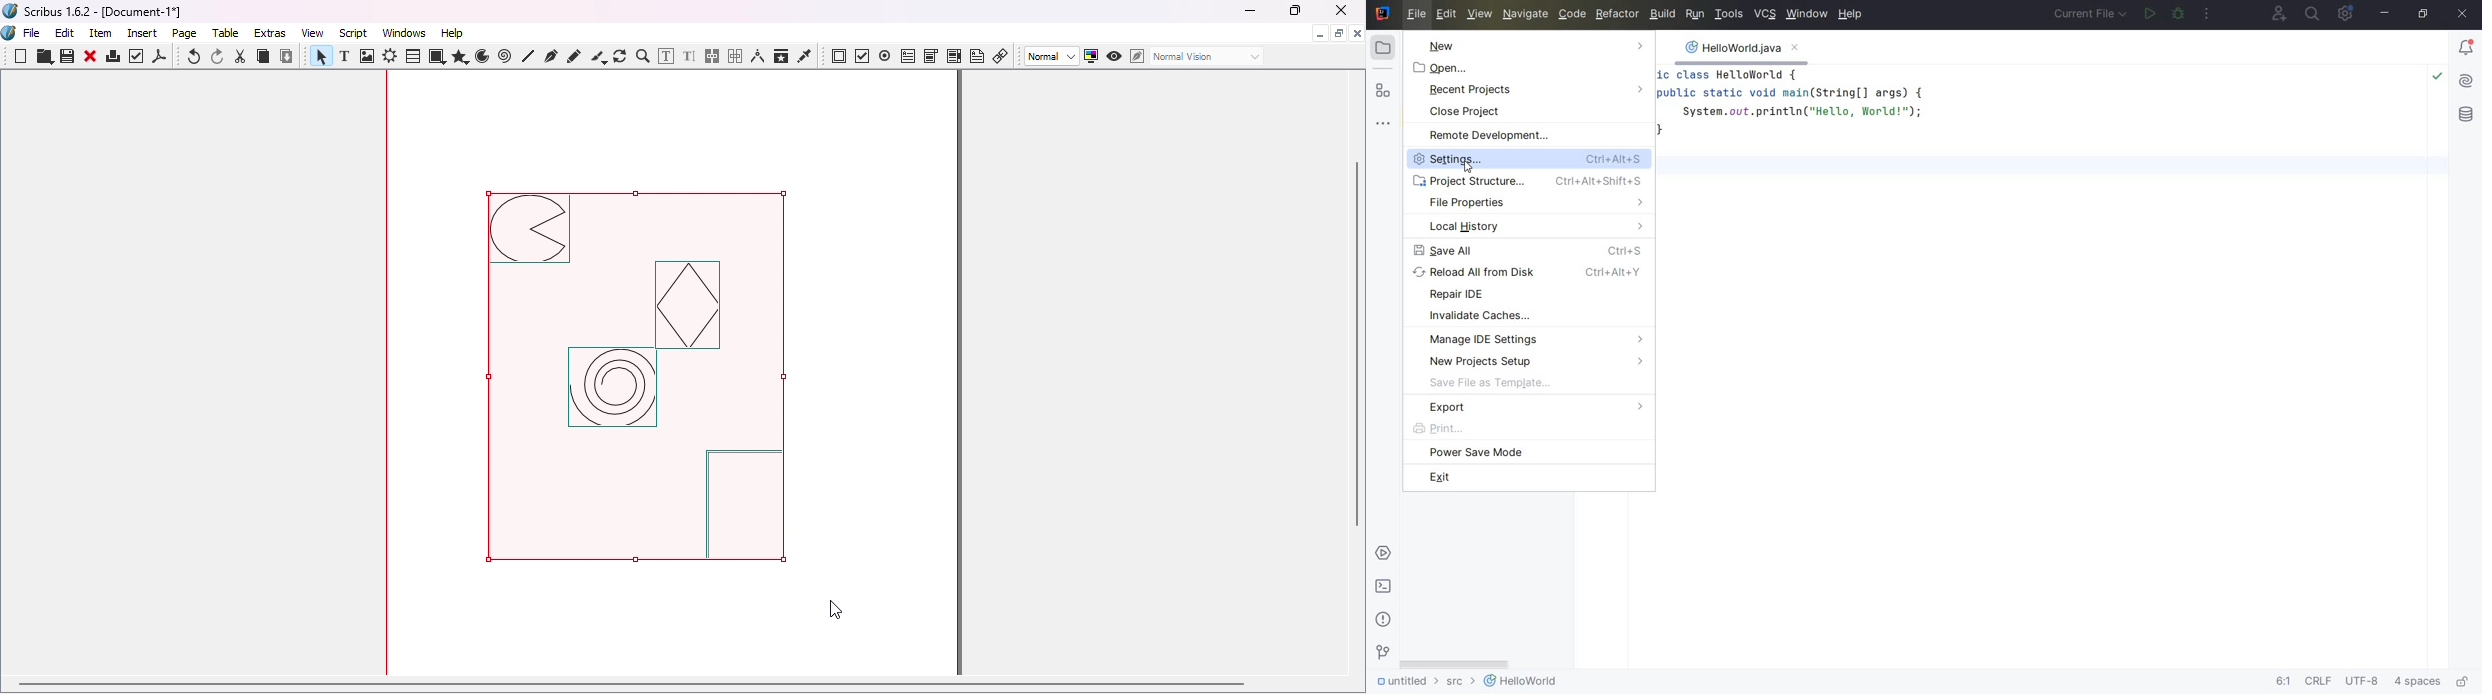 The width and height of the screenshot is (2492, 700). Describe the element at coordinates (780, 56) in the screenshot. I see `Copy item properties` at that location.